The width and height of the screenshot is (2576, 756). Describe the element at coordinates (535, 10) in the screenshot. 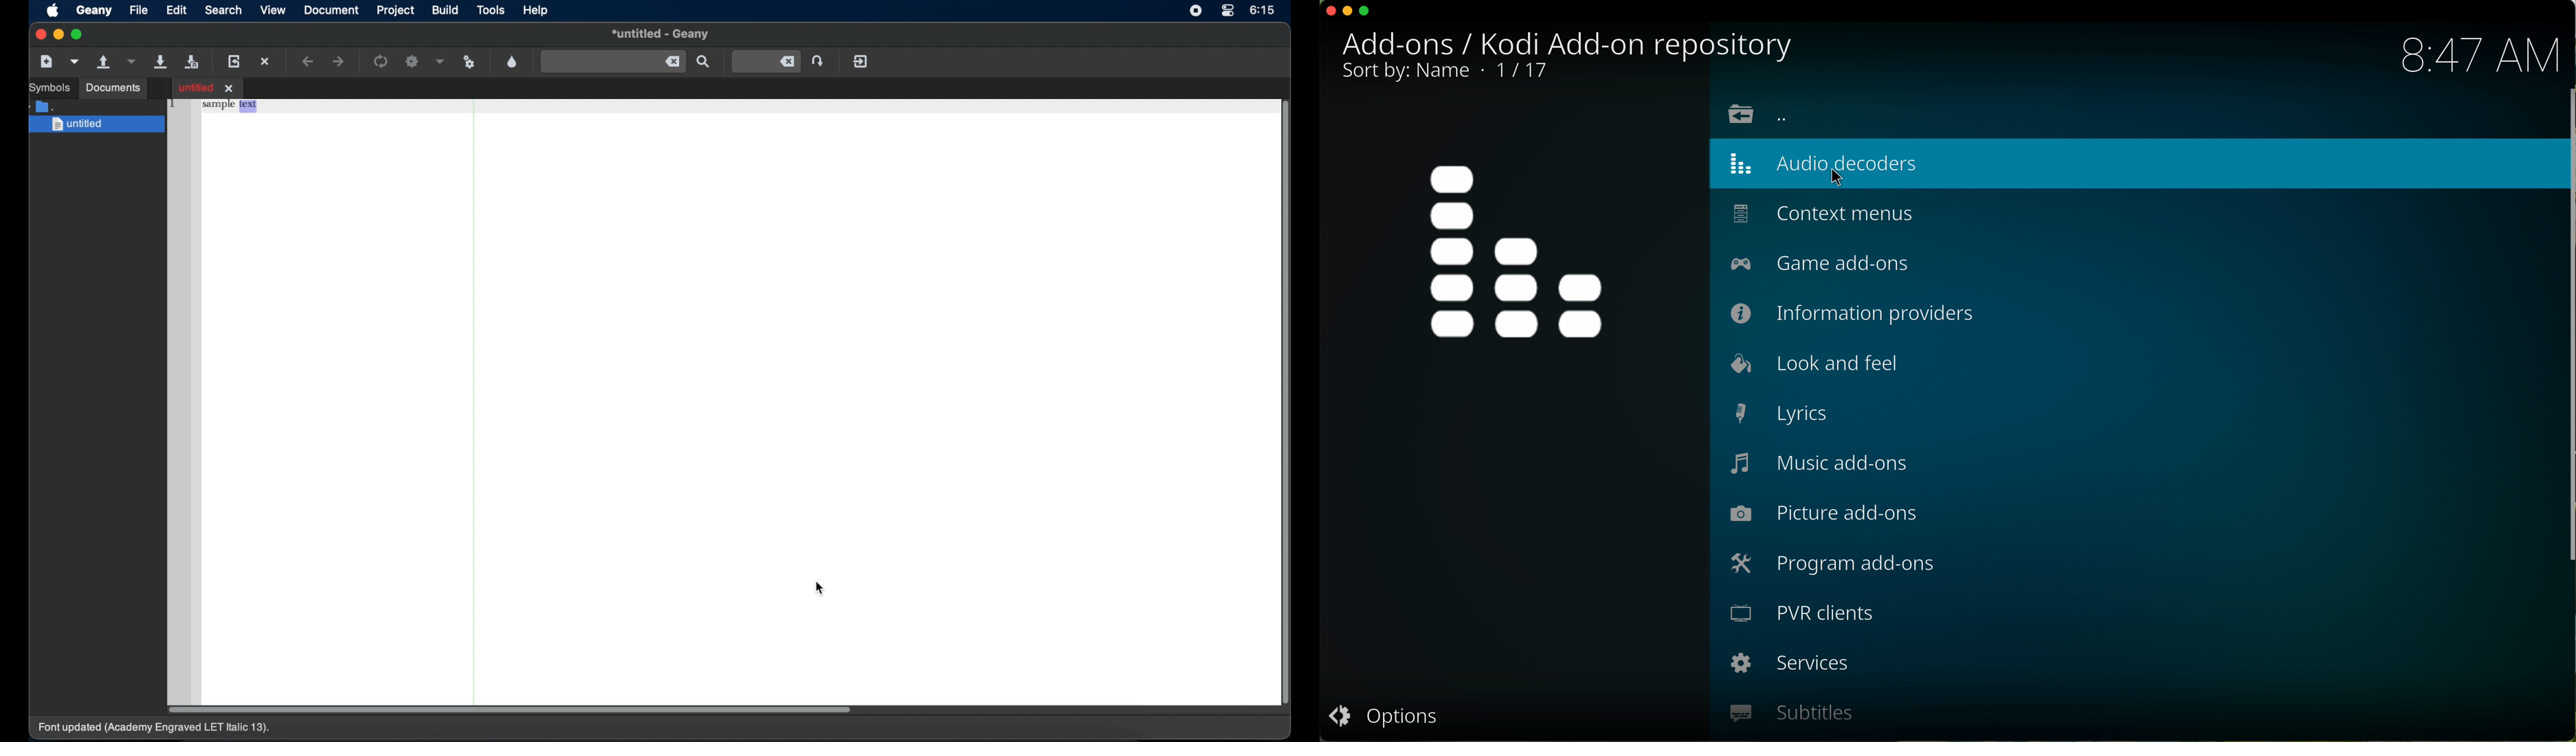

I see `help` at that location.